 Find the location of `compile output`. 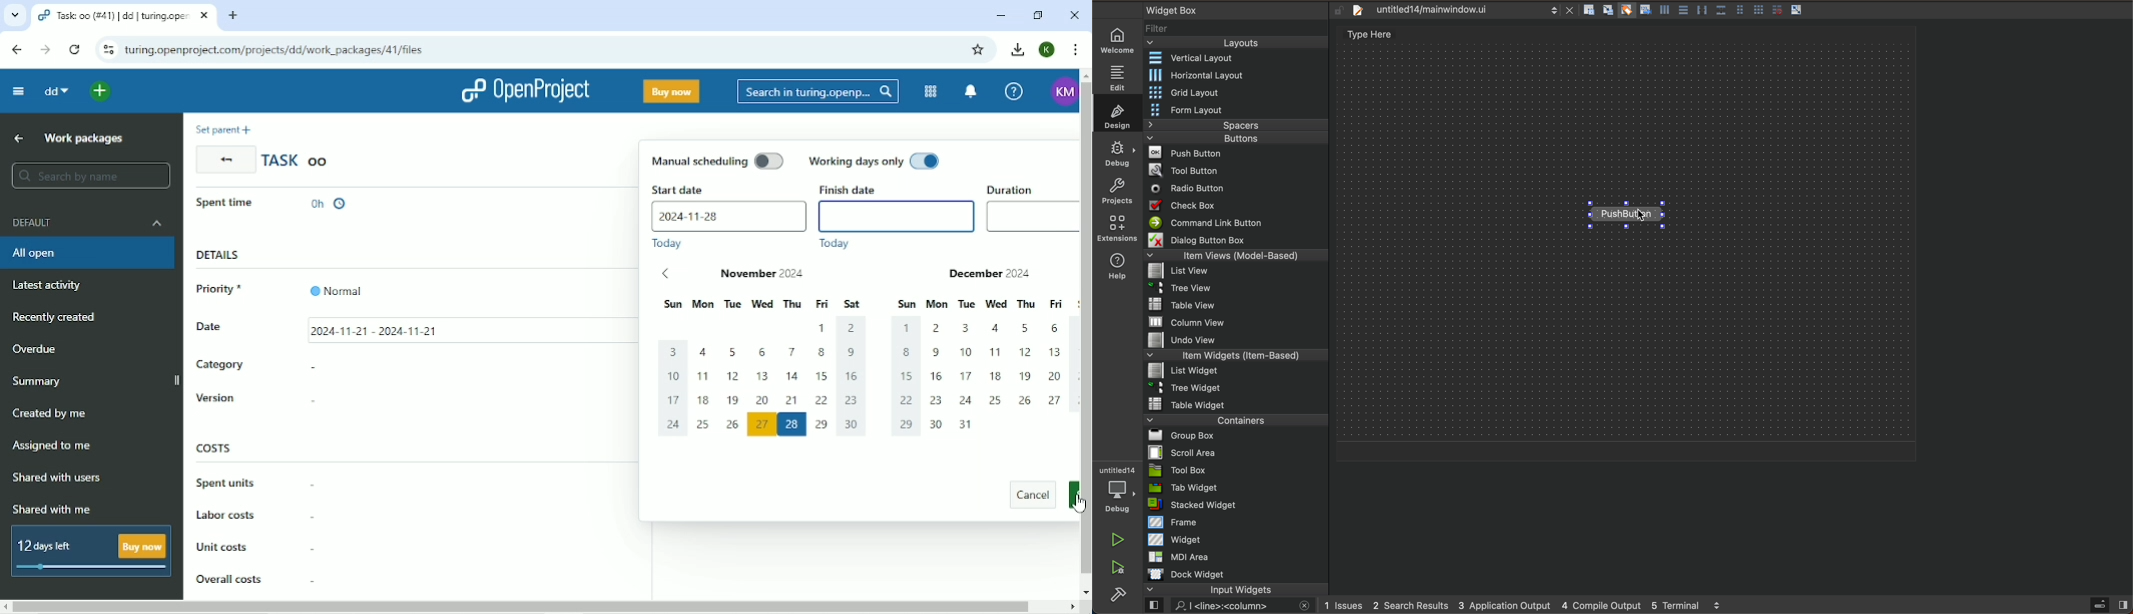

compile output is located at coordinates (1602, 605).